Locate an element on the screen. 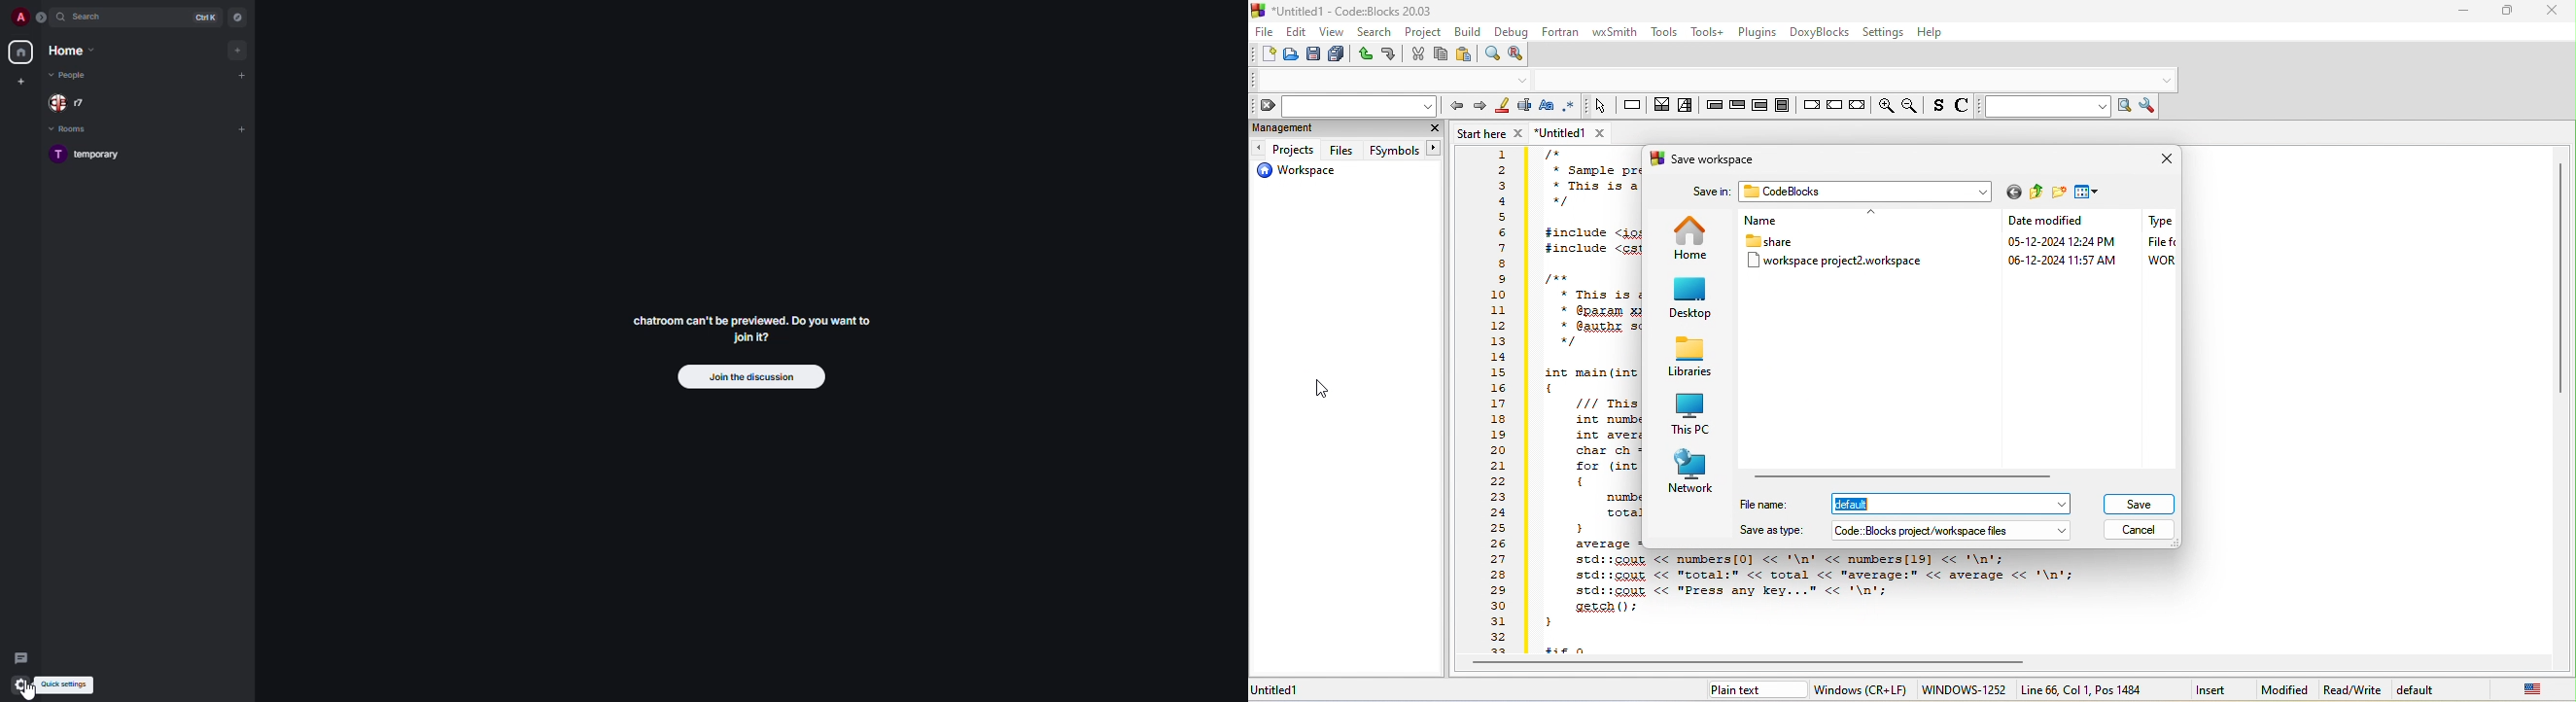 This screenshot has width=2576, height=728. save in is located at coordinates (1711, 193).